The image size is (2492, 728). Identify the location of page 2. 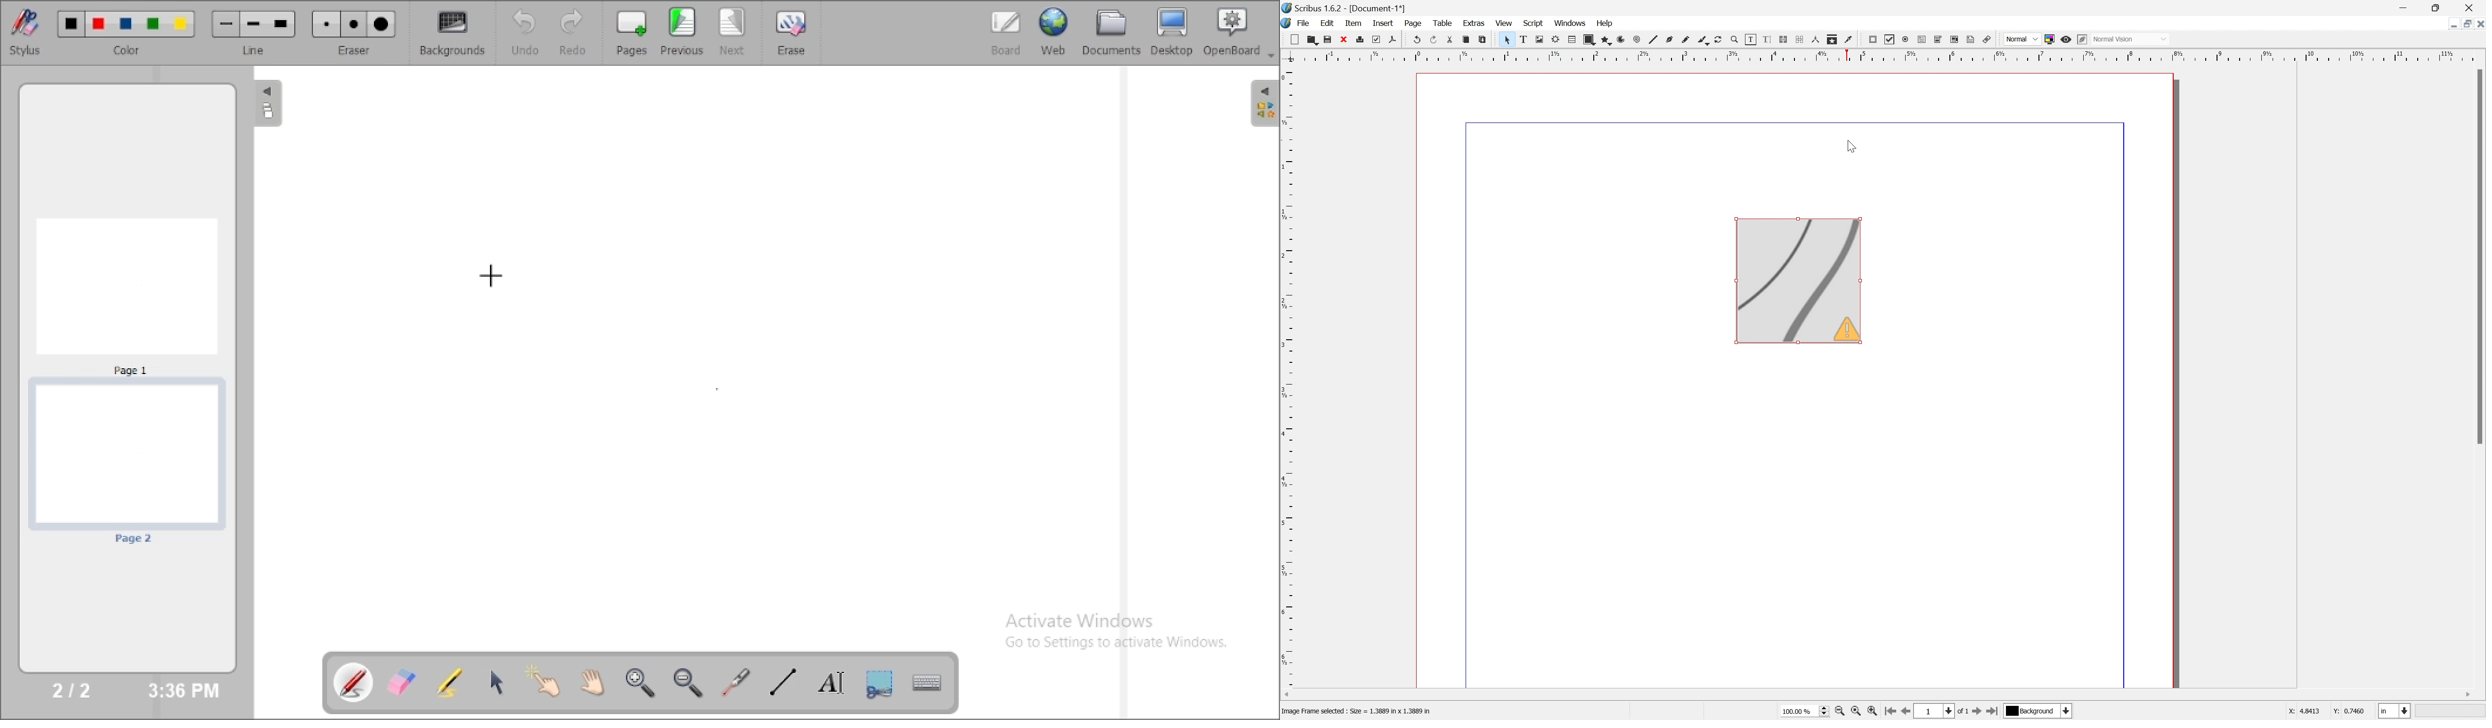
(126, 464).